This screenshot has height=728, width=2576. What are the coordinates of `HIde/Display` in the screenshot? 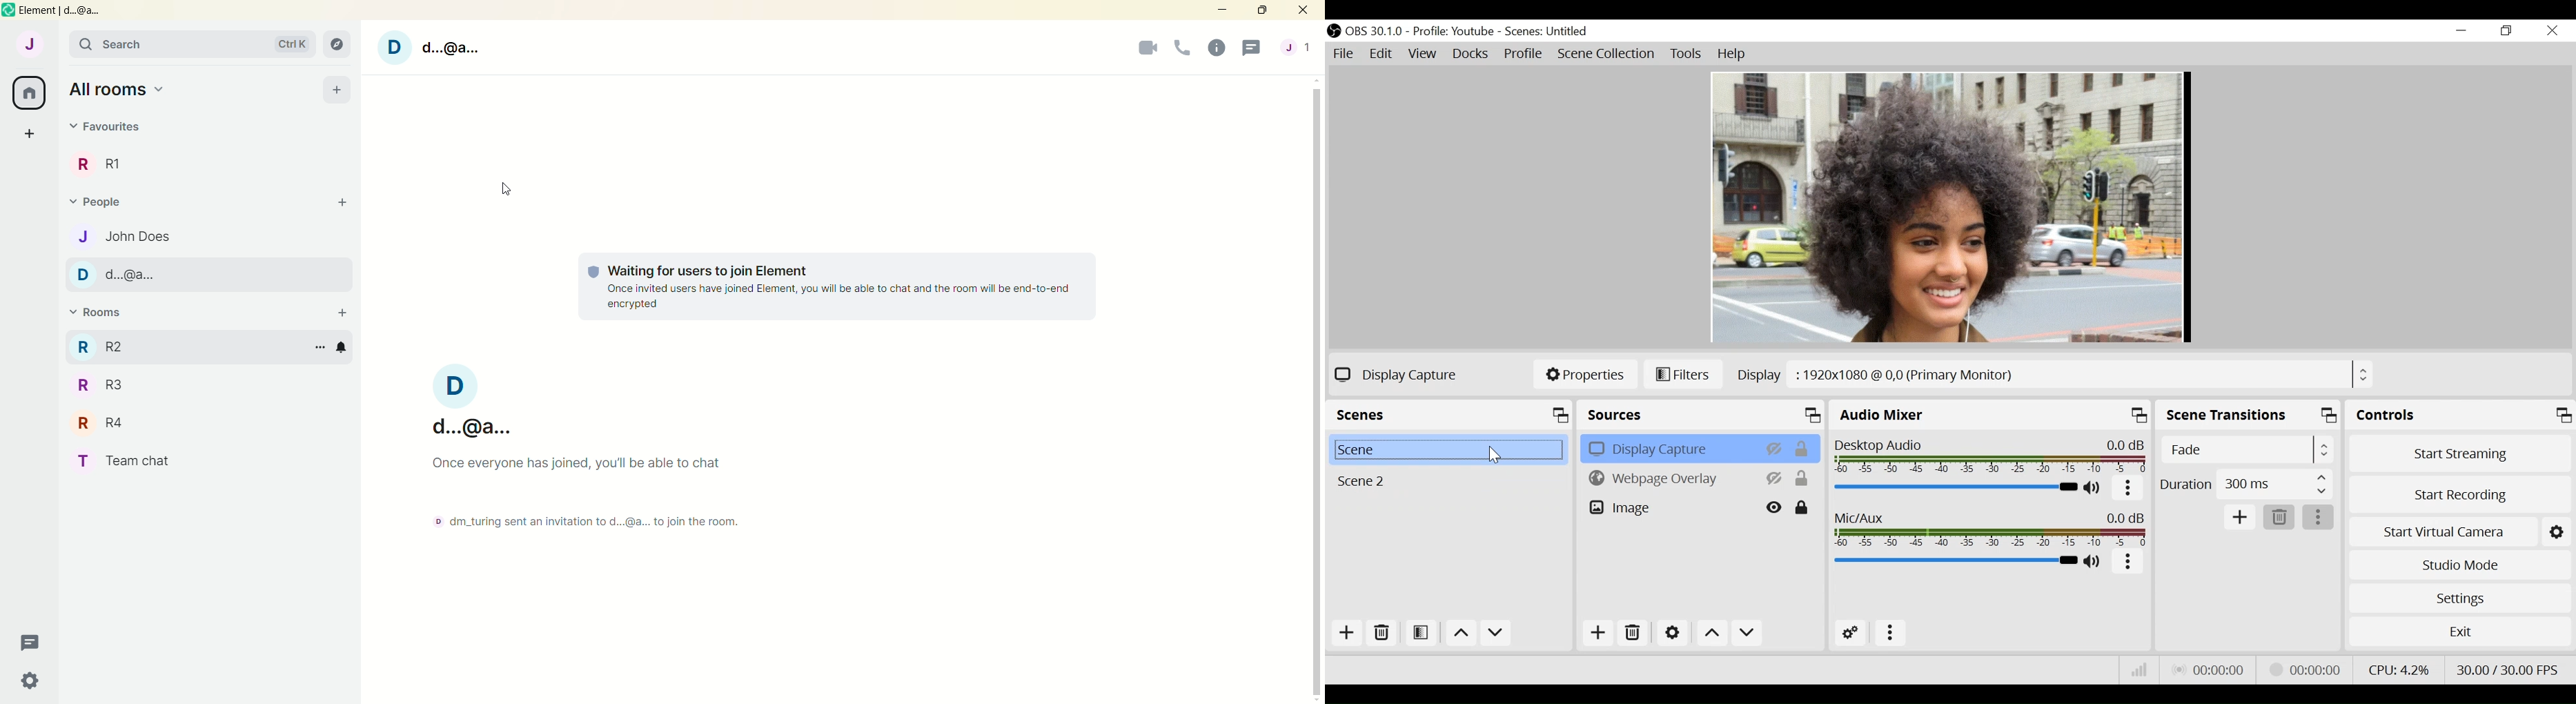 It's located at (1775, 478).